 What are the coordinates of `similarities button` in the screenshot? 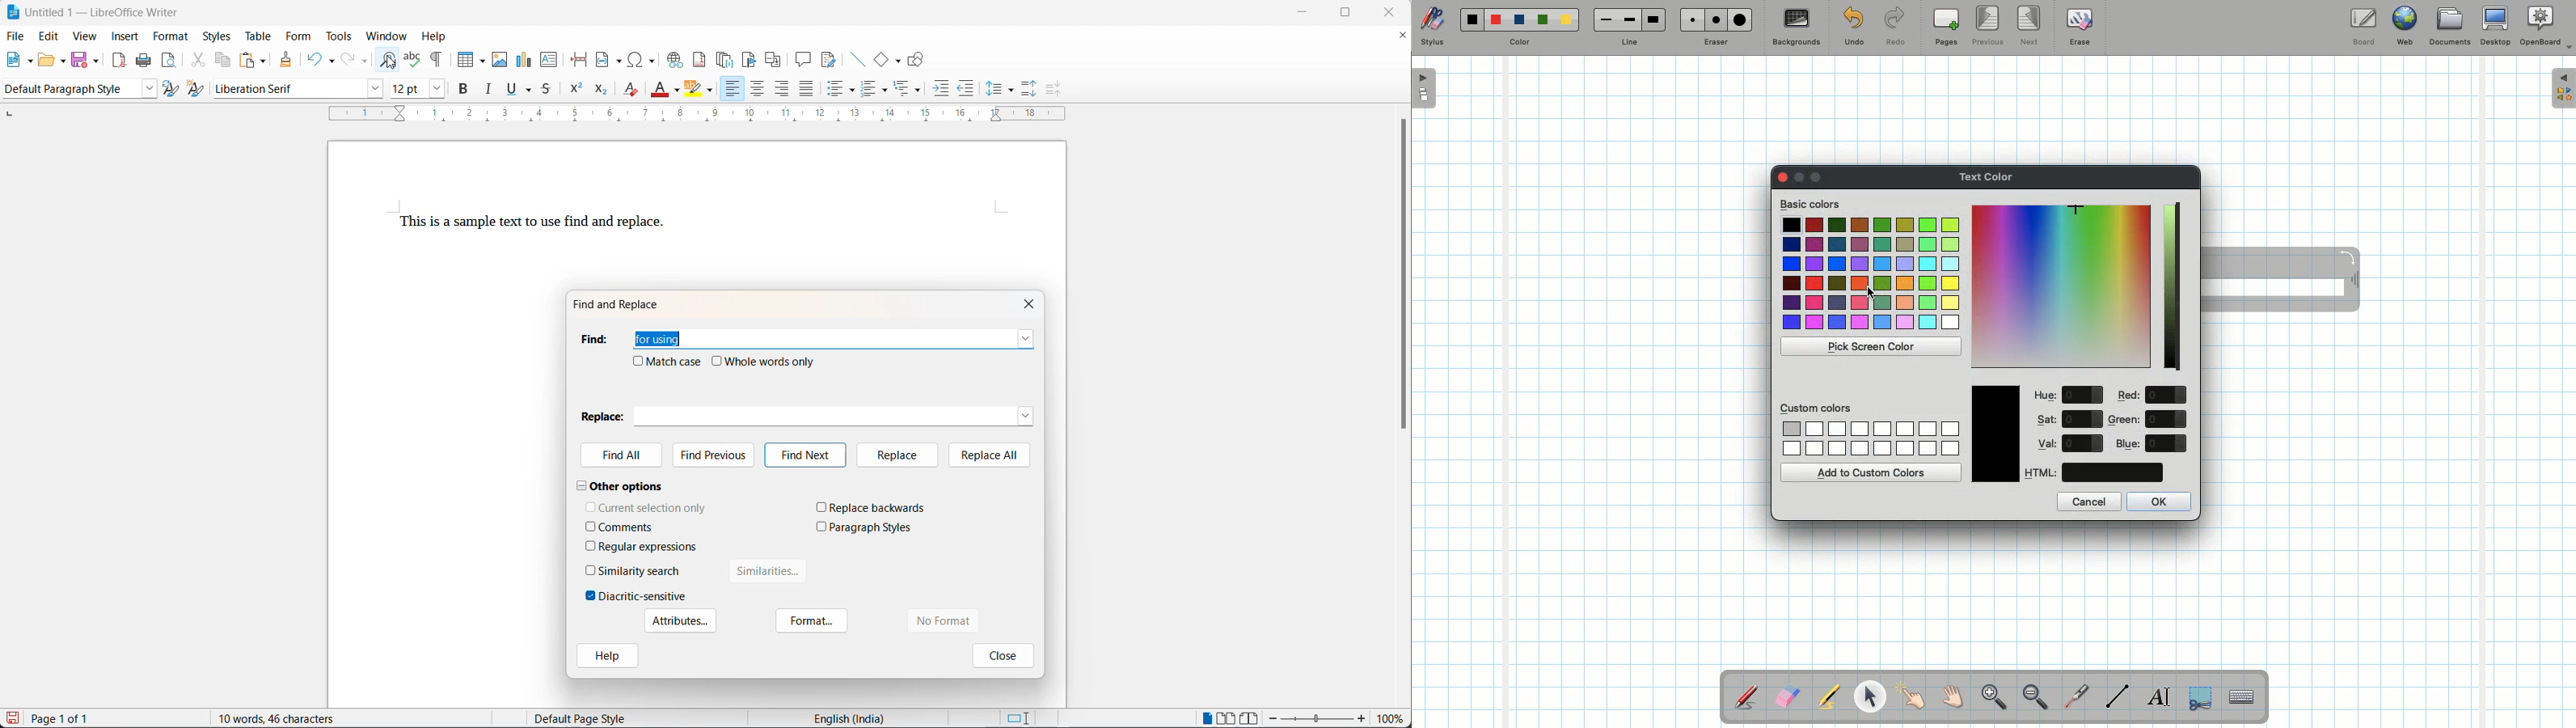 It's located at (769, 571).